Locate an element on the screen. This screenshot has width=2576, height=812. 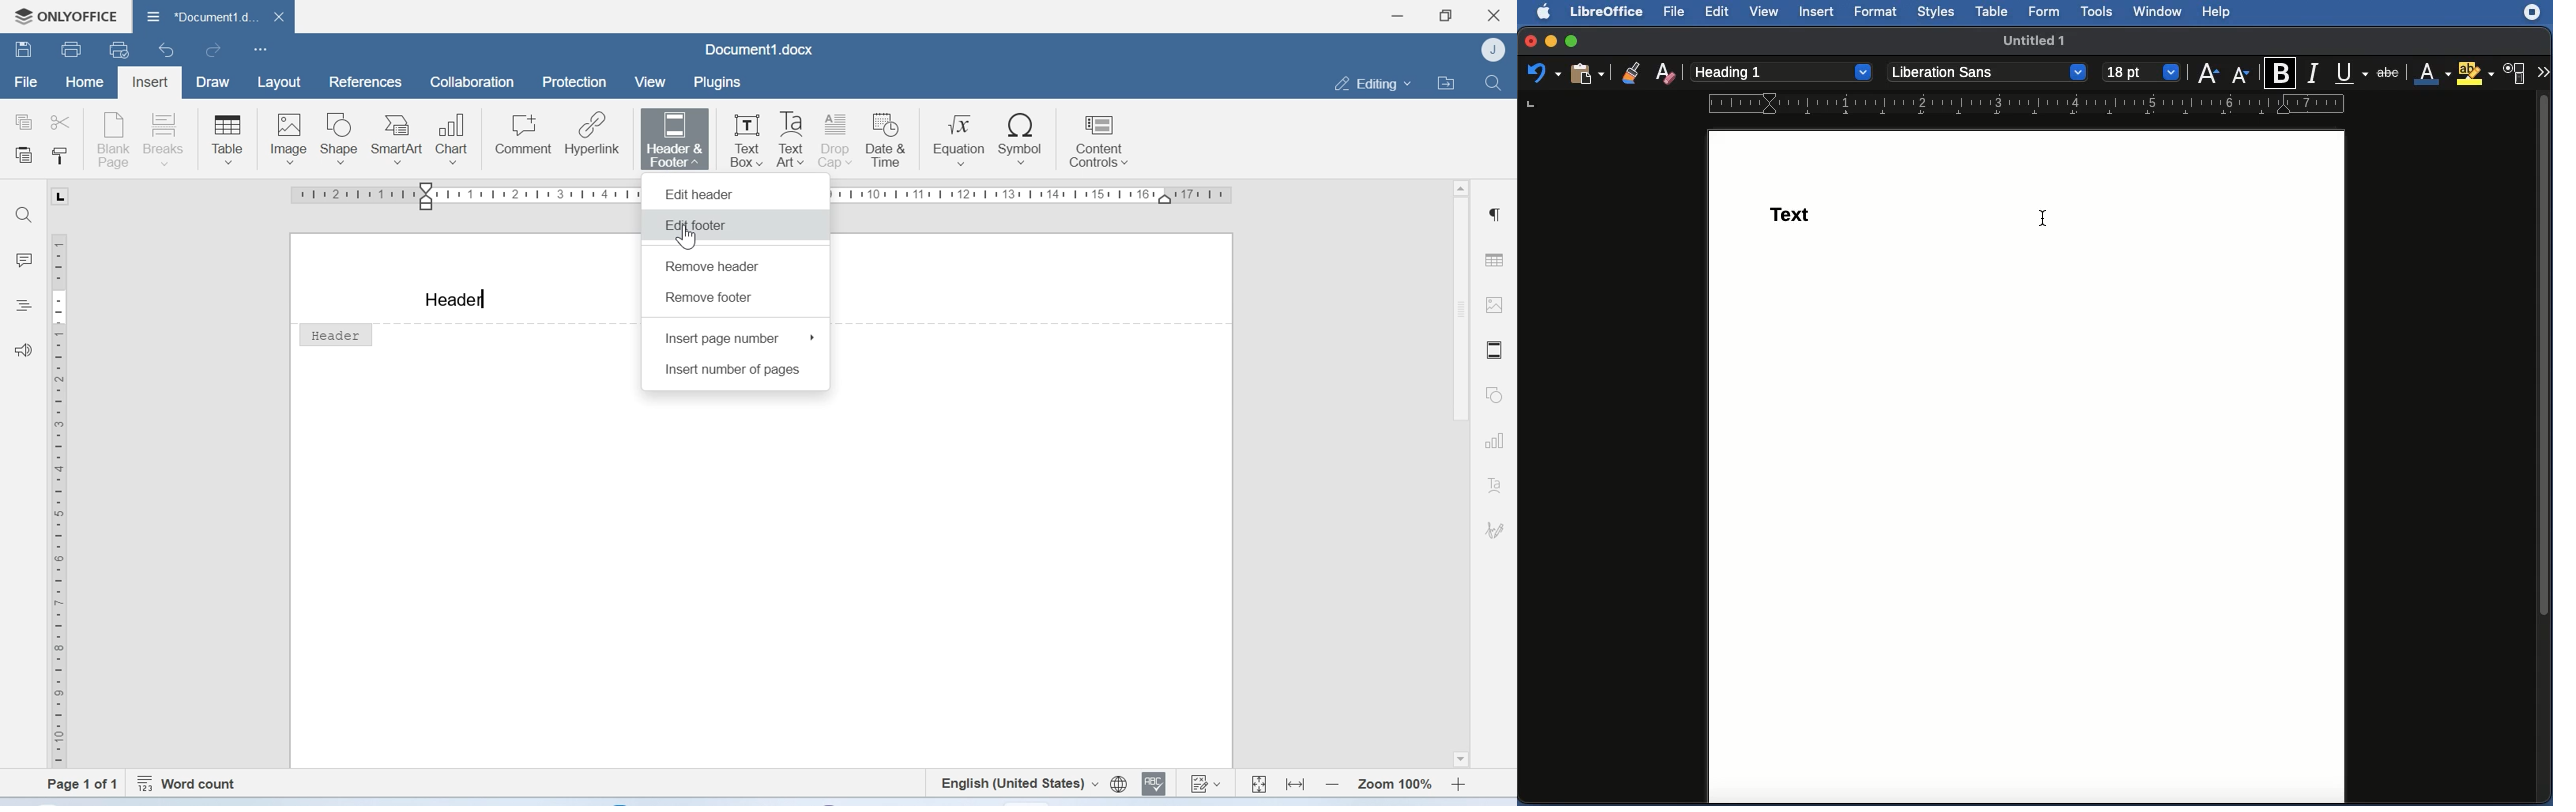
Scale is located at coordinates (65, 498).